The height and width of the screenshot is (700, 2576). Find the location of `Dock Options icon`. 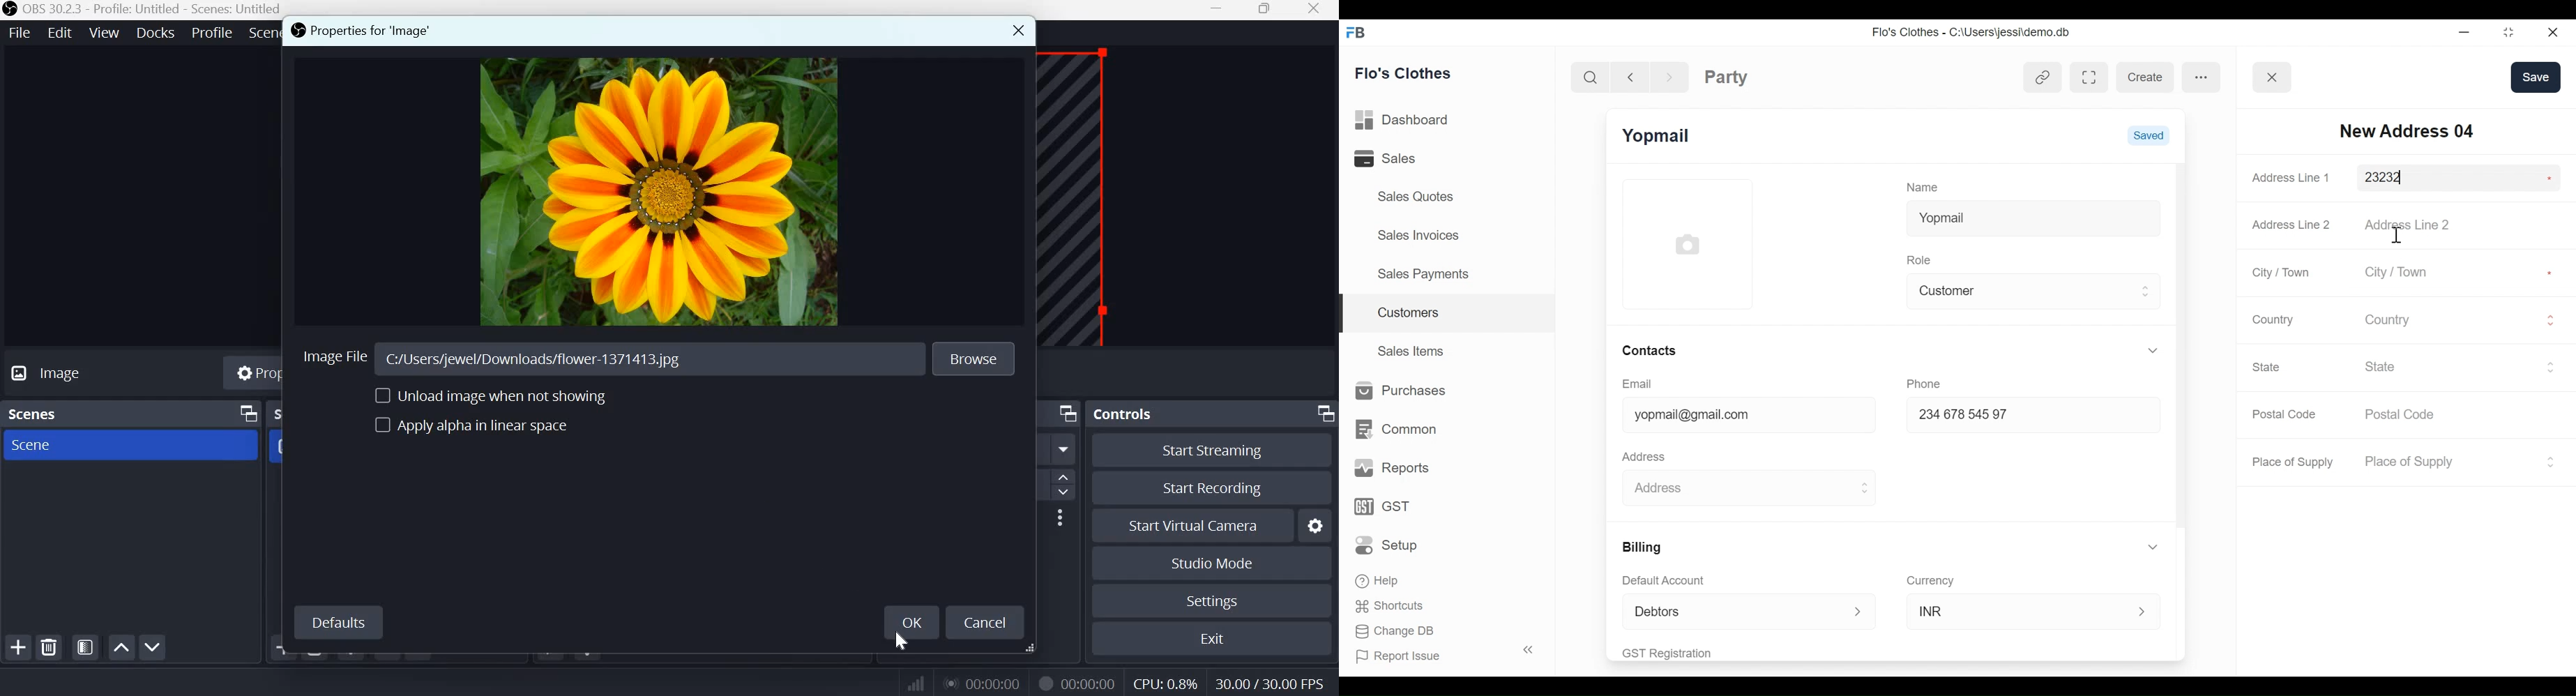

Dock Options icon is located at coordinates (245, 414).